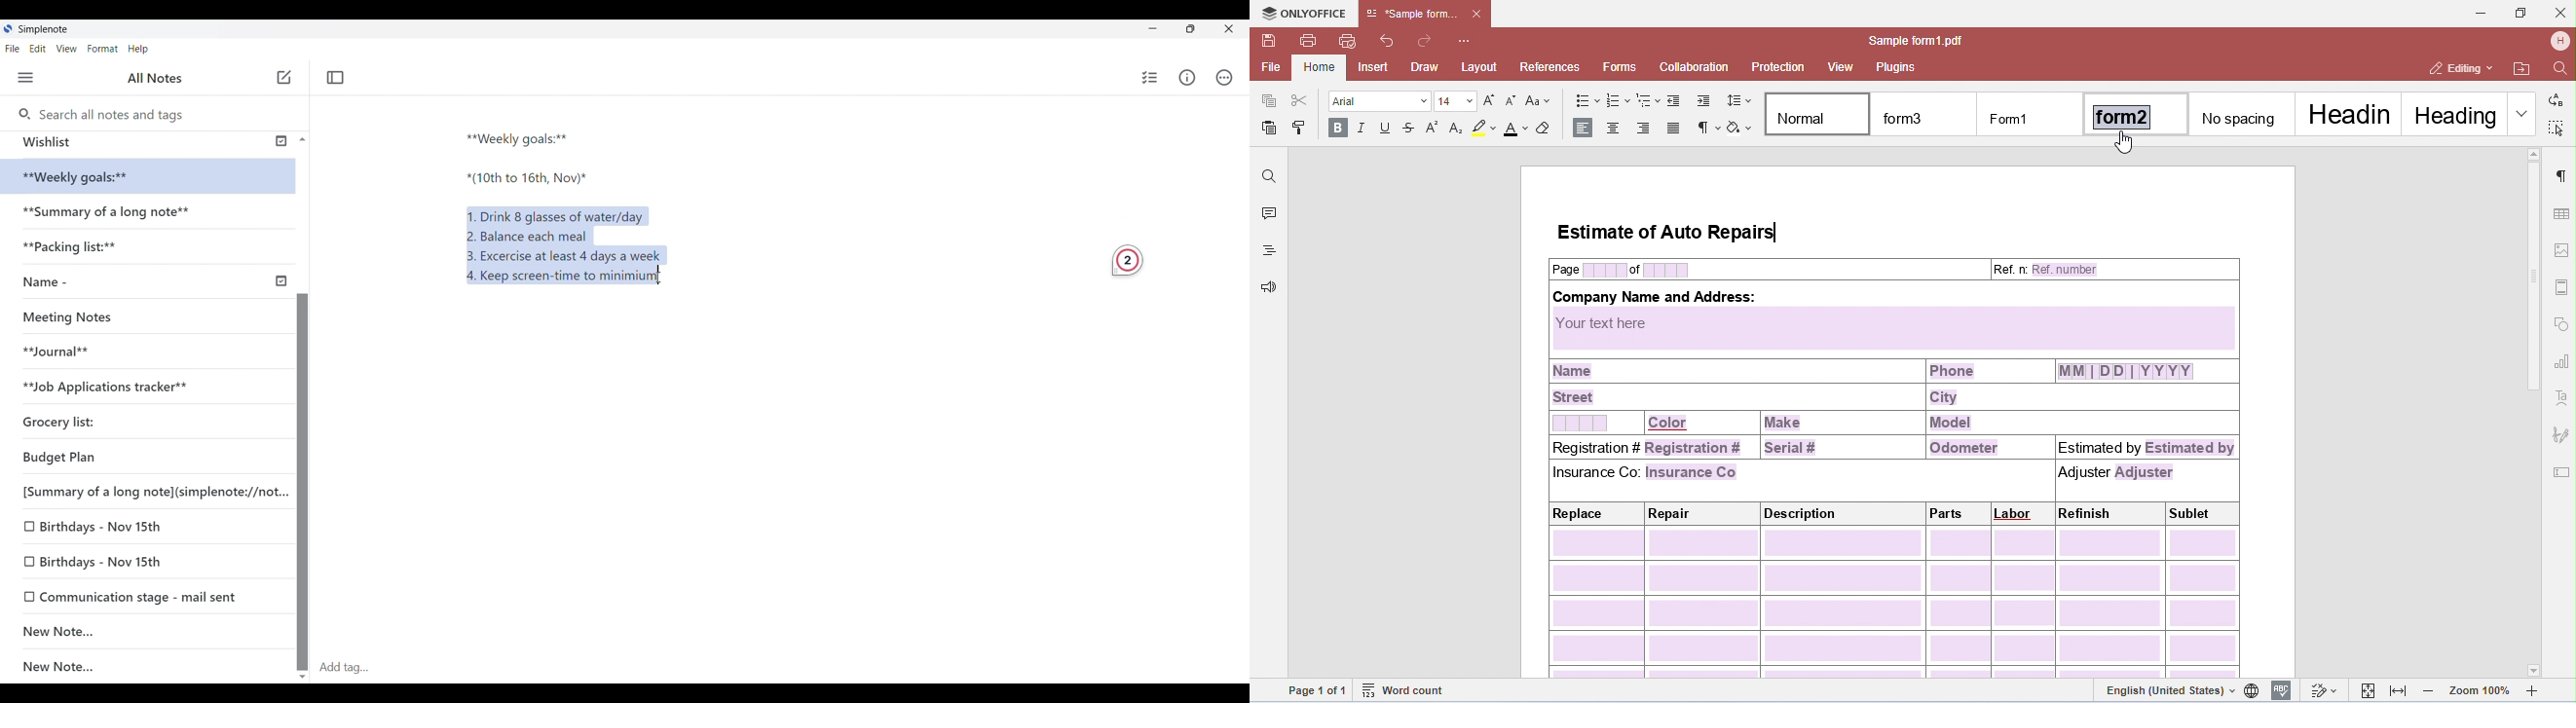 This screenshot has width=2576, height=728. What do you see at coordinates (139, 49) in the screenshot?
I see `Help` at bounding box center [139, 49].